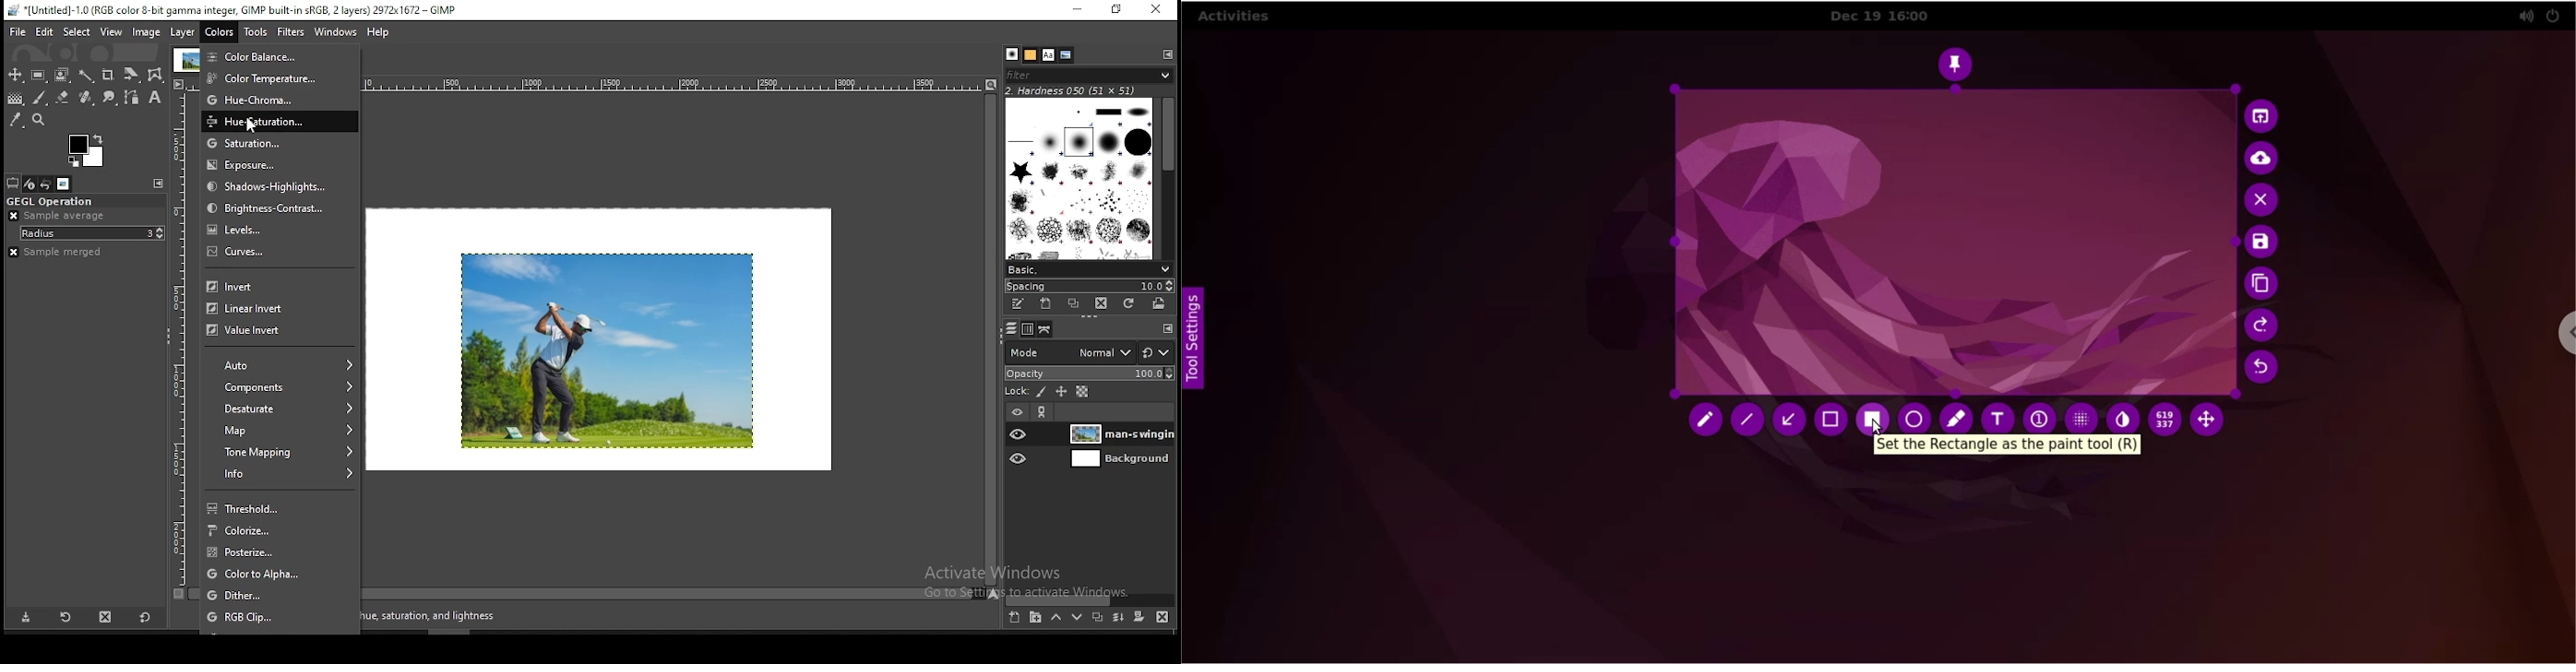 The width and height of the screenshot is (2576, 672). What do you see at coordinates (247, 331) in the screenshot?
I see `value invert` at bounding box center [247, 331].